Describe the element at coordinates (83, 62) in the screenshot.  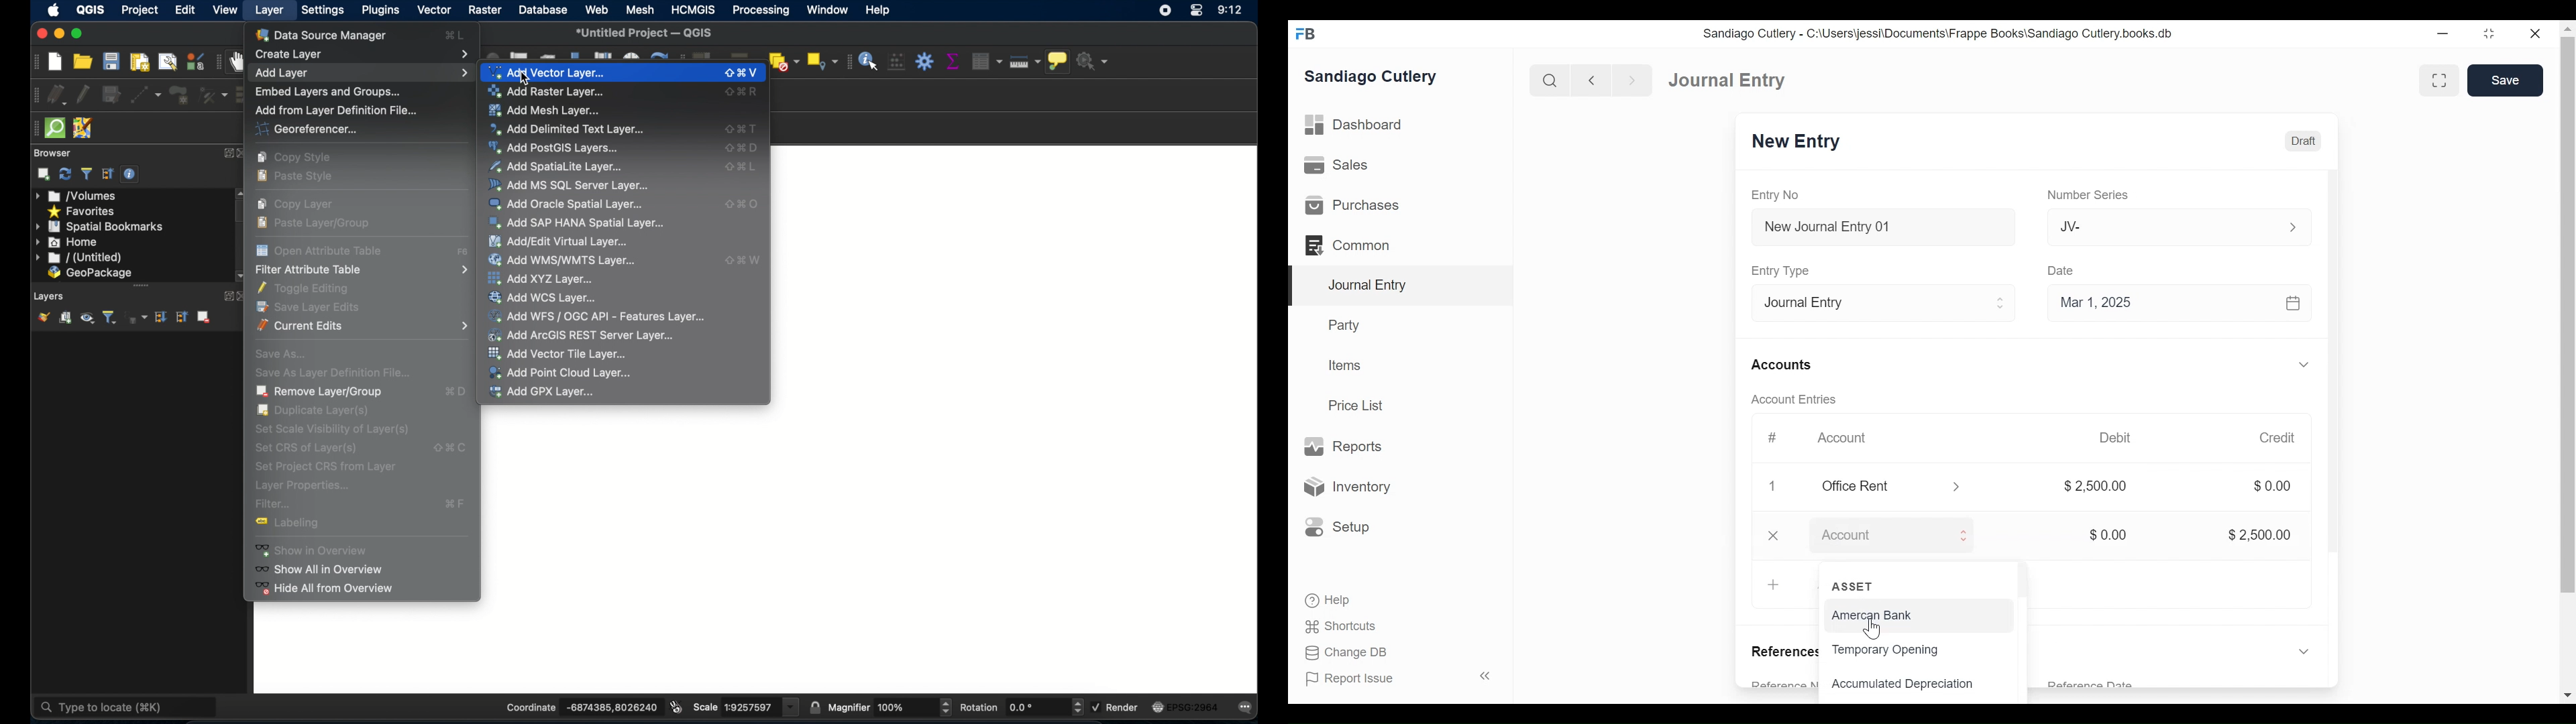
I see `open project` at that location.